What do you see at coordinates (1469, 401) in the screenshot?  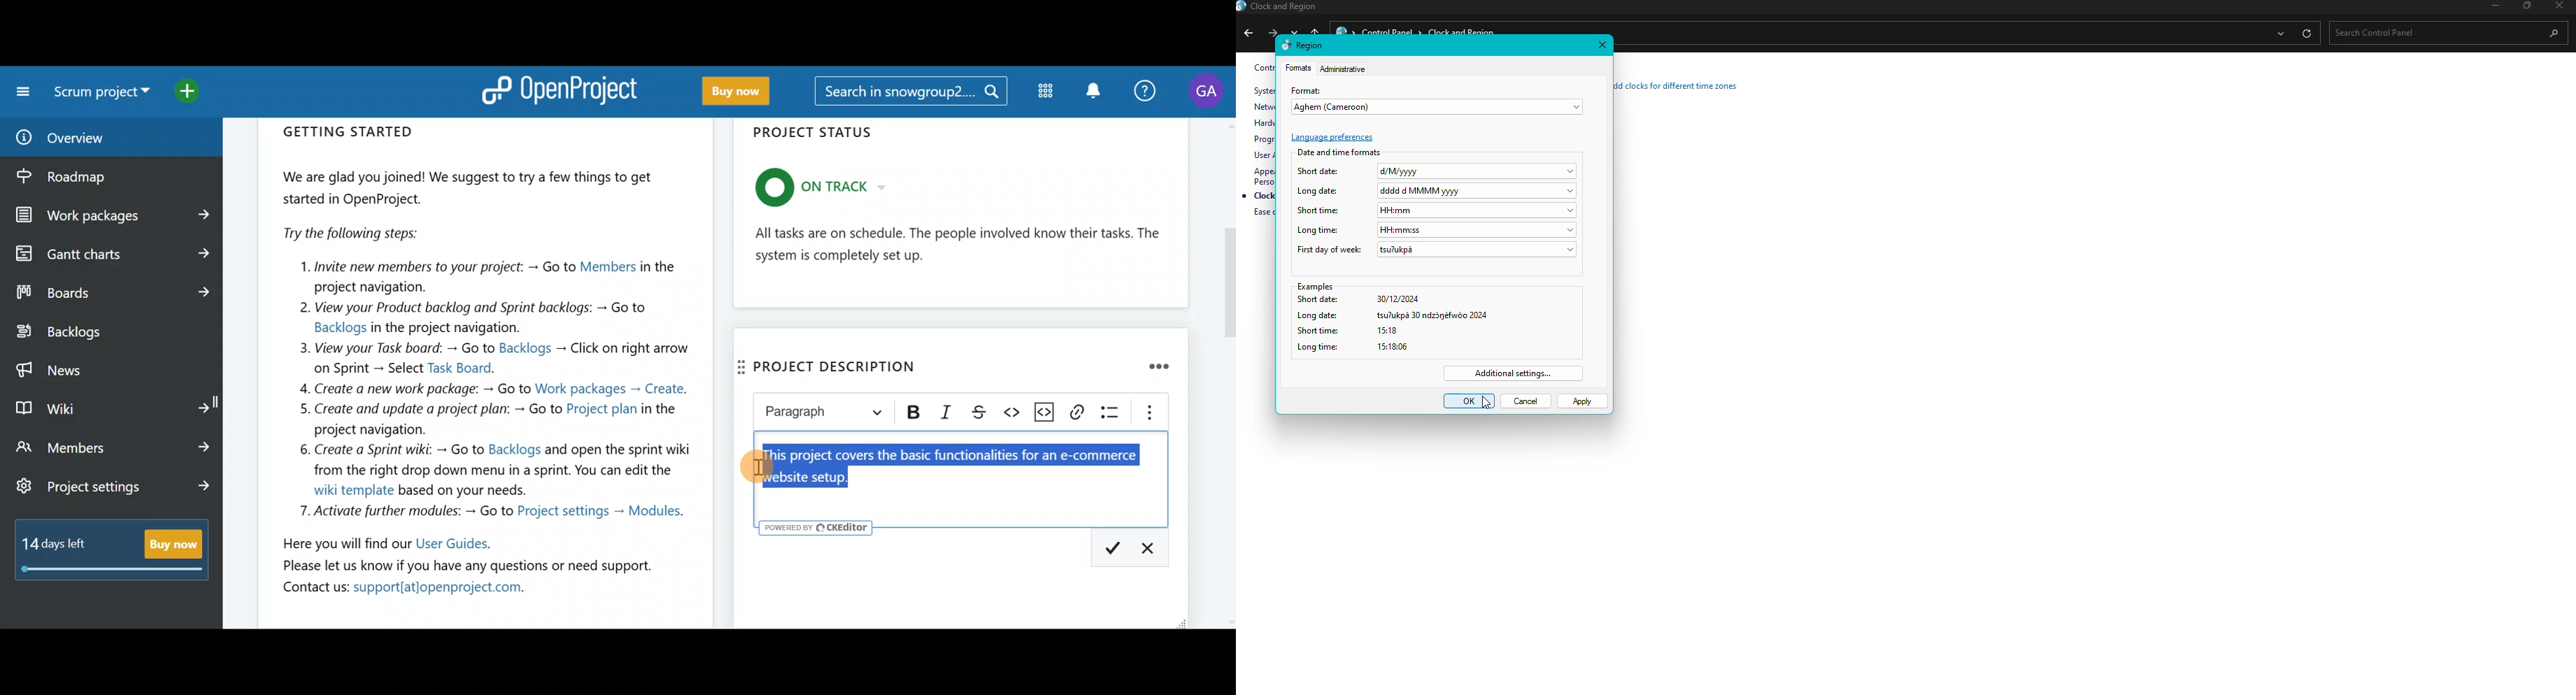 I see `OK` at bounding box center [1469, 401].